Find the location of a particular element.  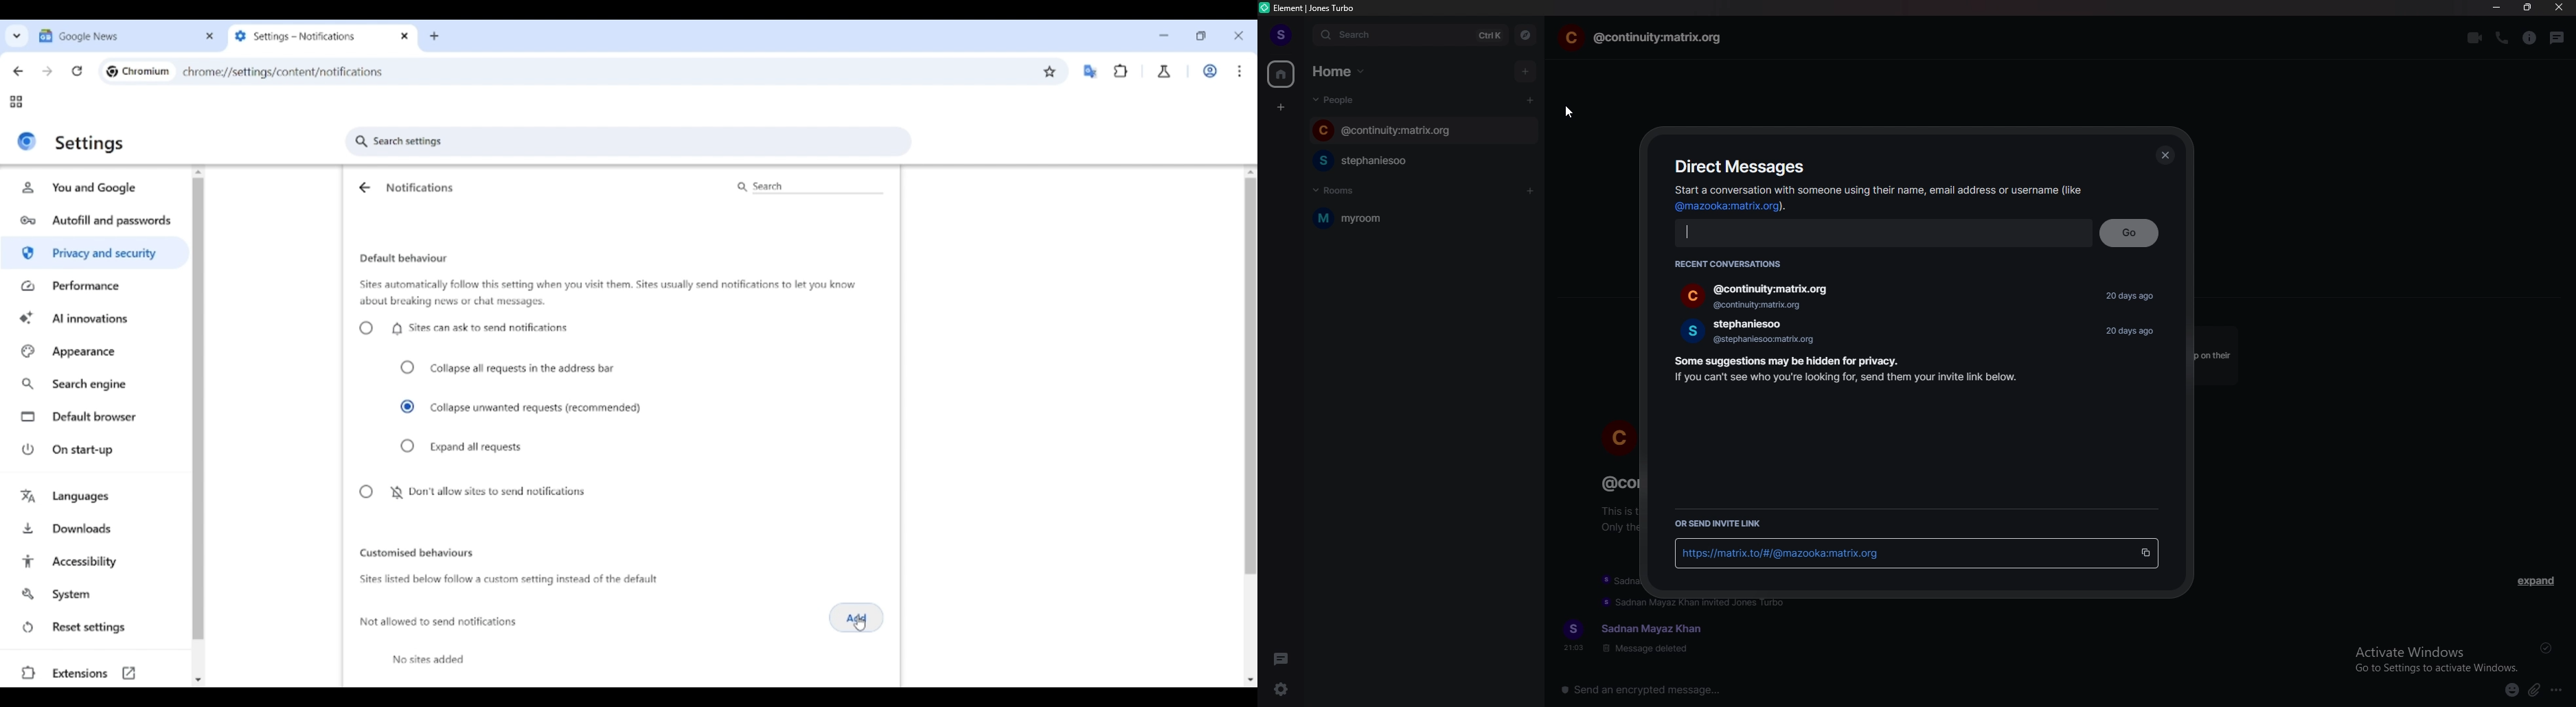

explore rooms is located at coordinates (1526, 35).